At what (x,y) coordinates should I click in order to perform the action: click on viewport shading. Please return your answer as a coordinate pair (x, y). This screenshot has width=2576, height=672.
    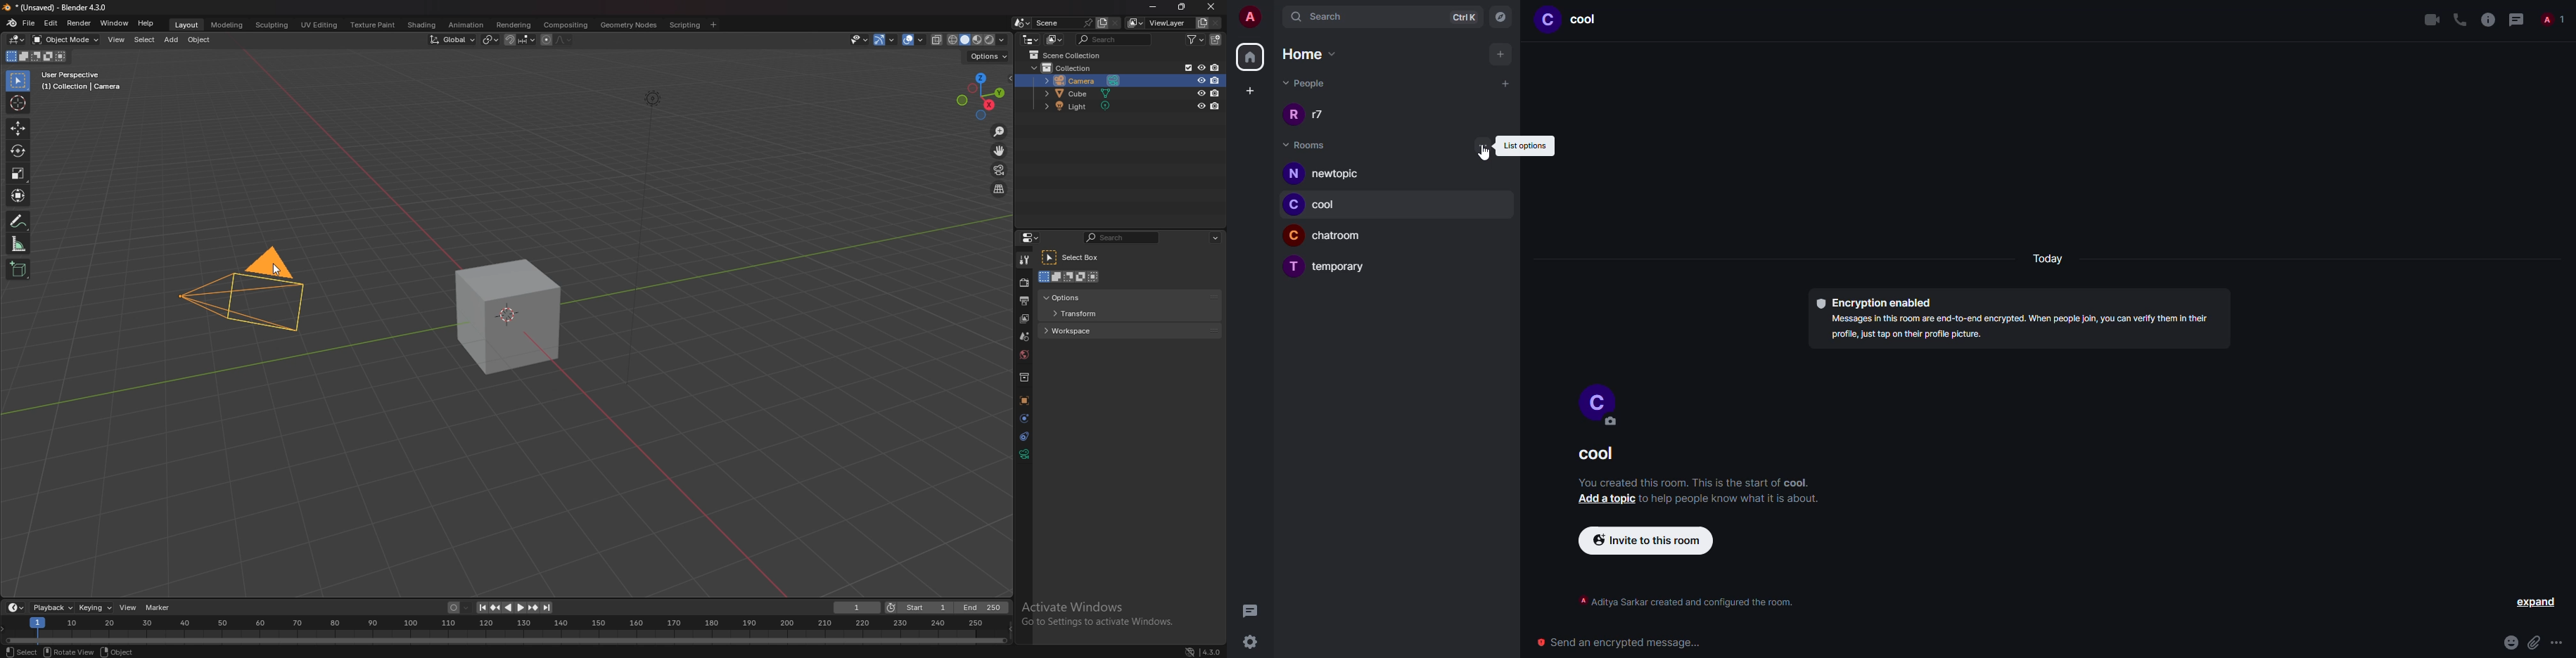
    Looking at the image, I should click on (978, 40).